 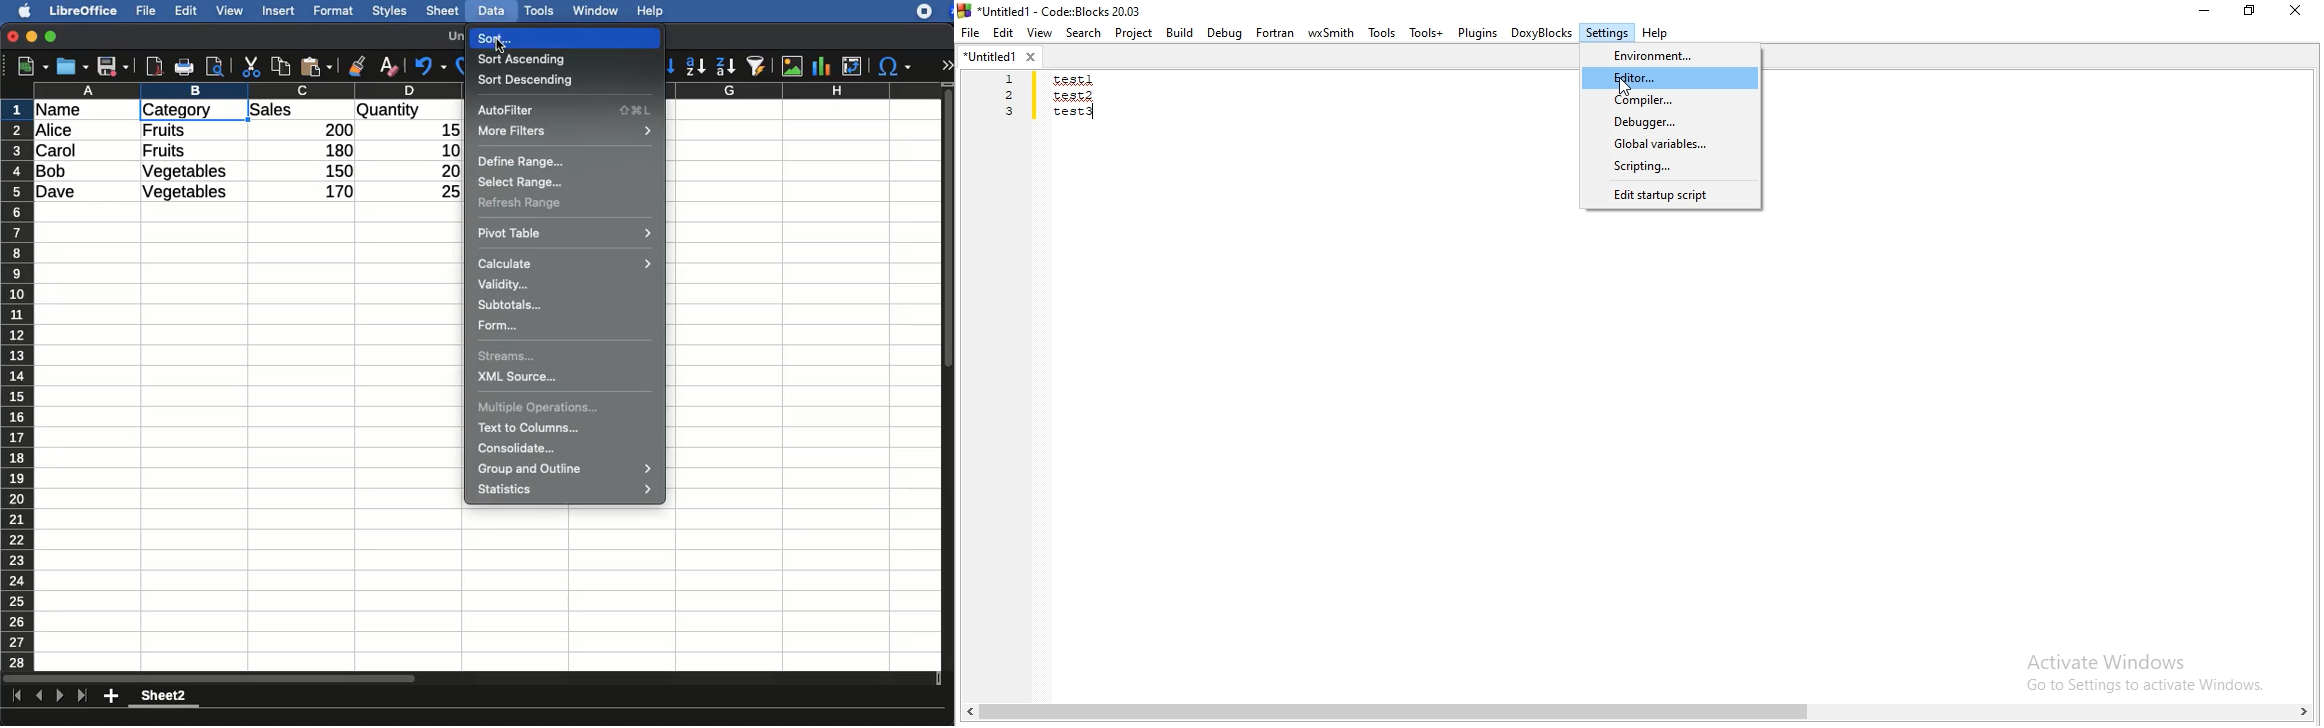 I want to click on Fortran, so click(x=1276, y=33).